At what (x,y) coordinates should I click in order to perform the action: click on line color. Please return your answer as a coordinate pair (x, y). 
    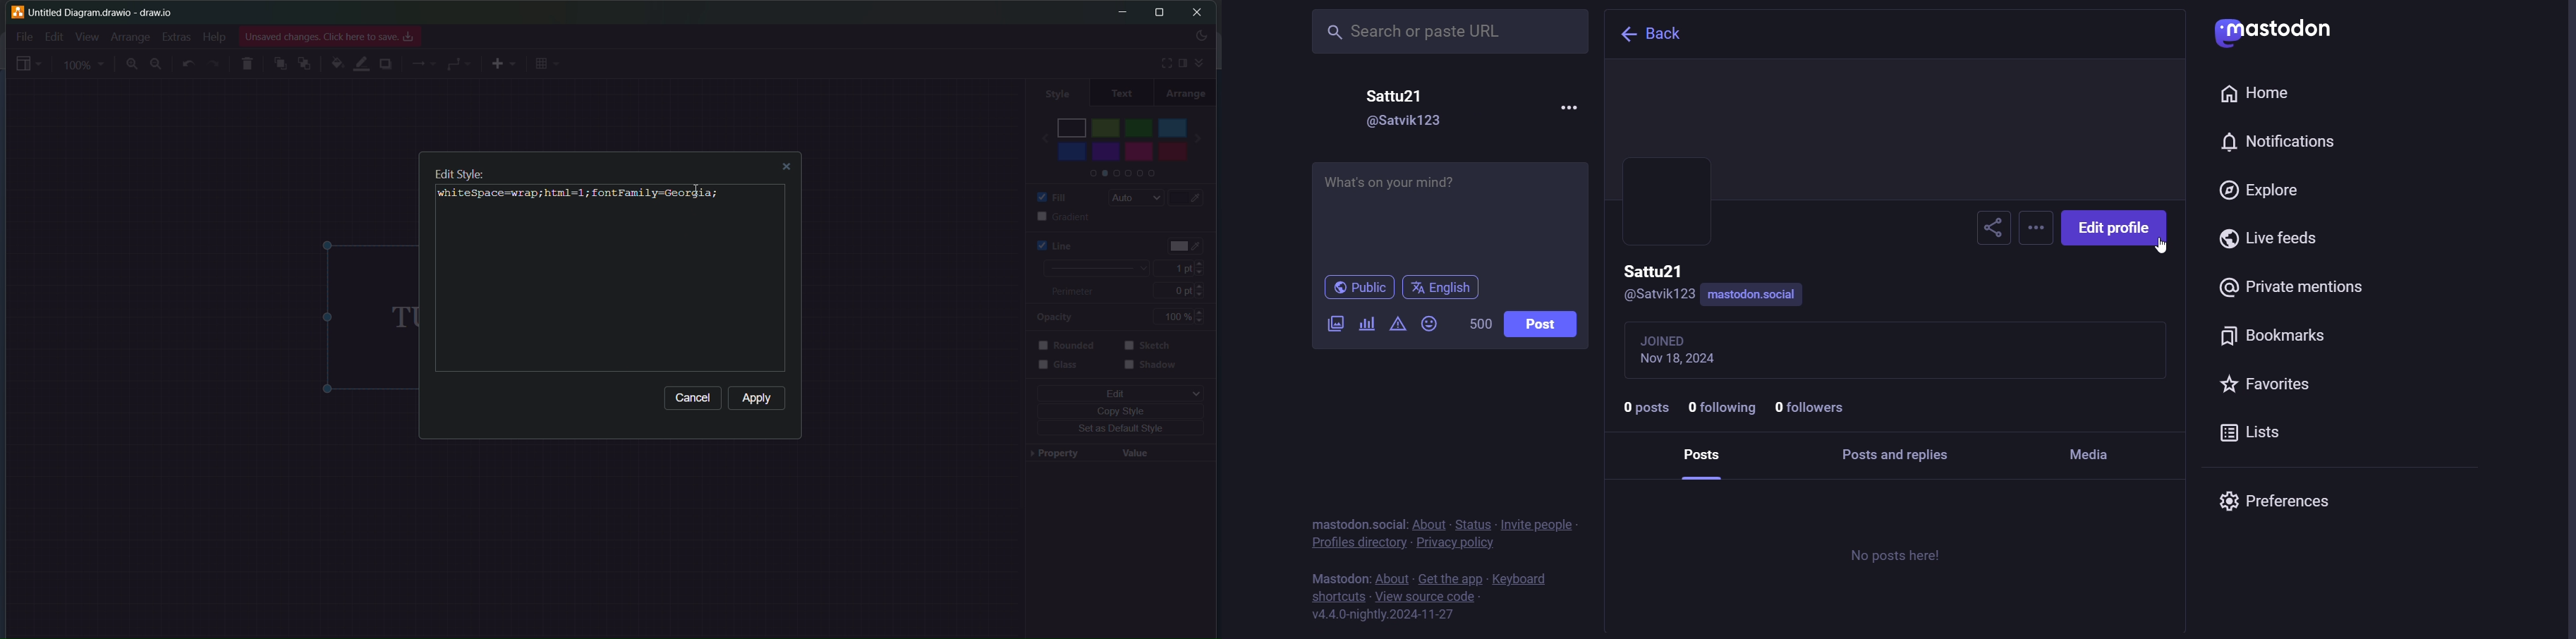
    Looking at the image, I should click on (361, 62).